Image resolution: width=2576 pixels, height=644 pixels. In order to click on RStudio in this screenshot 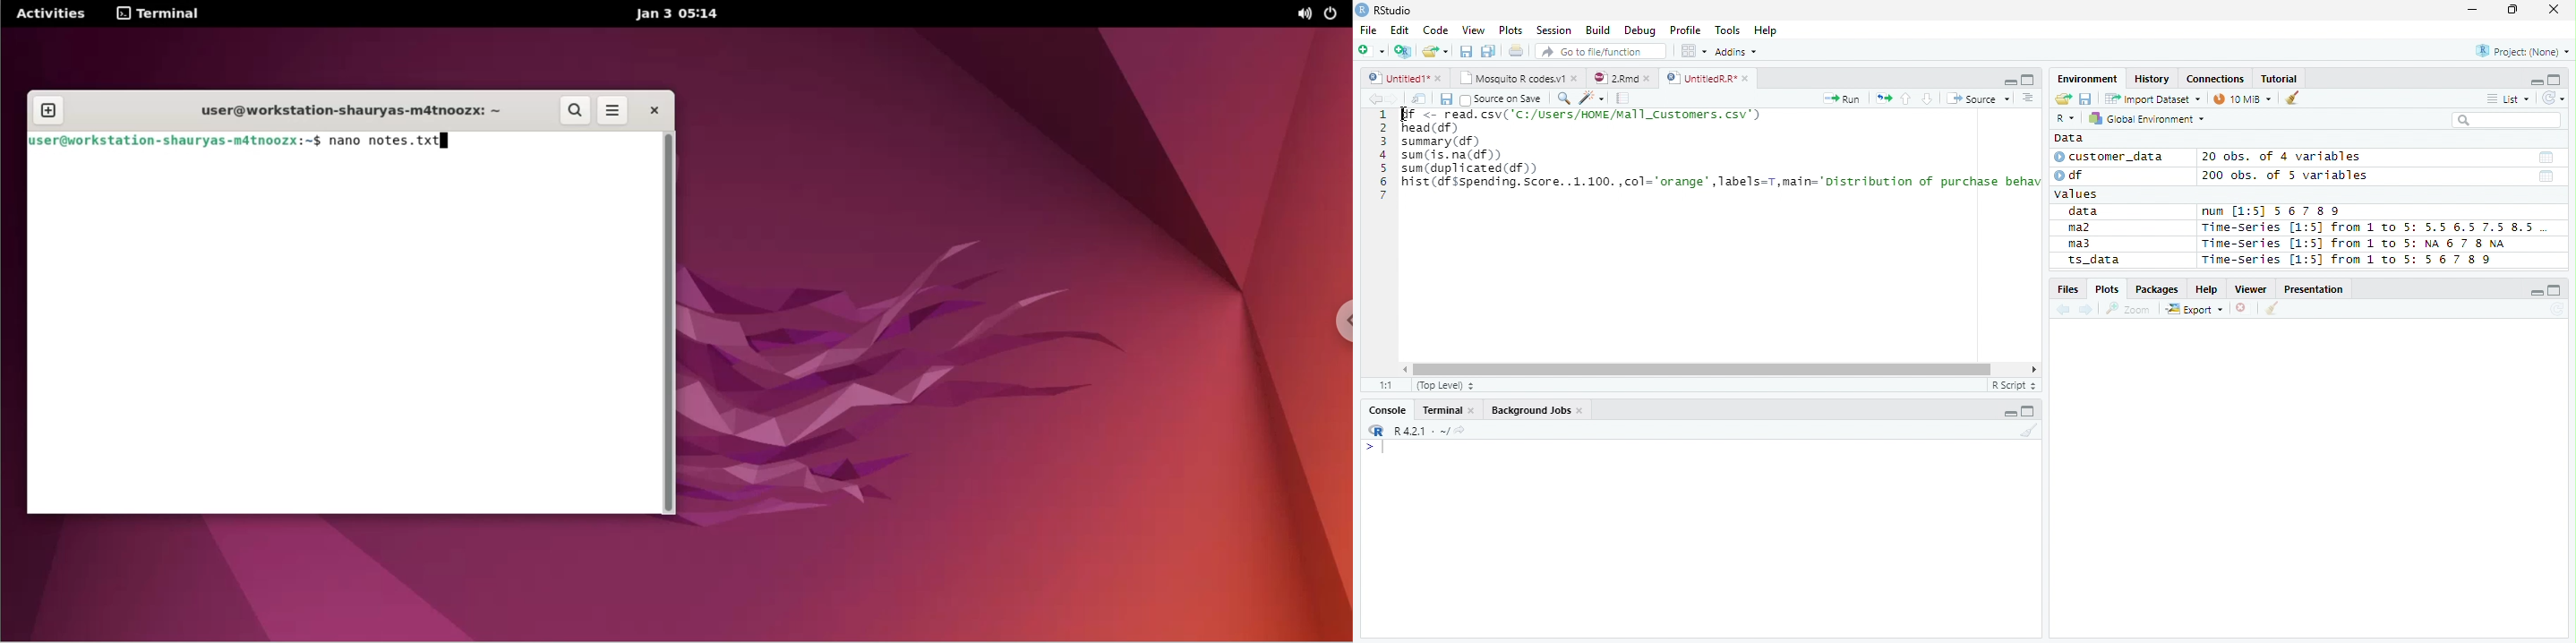, I will do `click(1384, 11)`.